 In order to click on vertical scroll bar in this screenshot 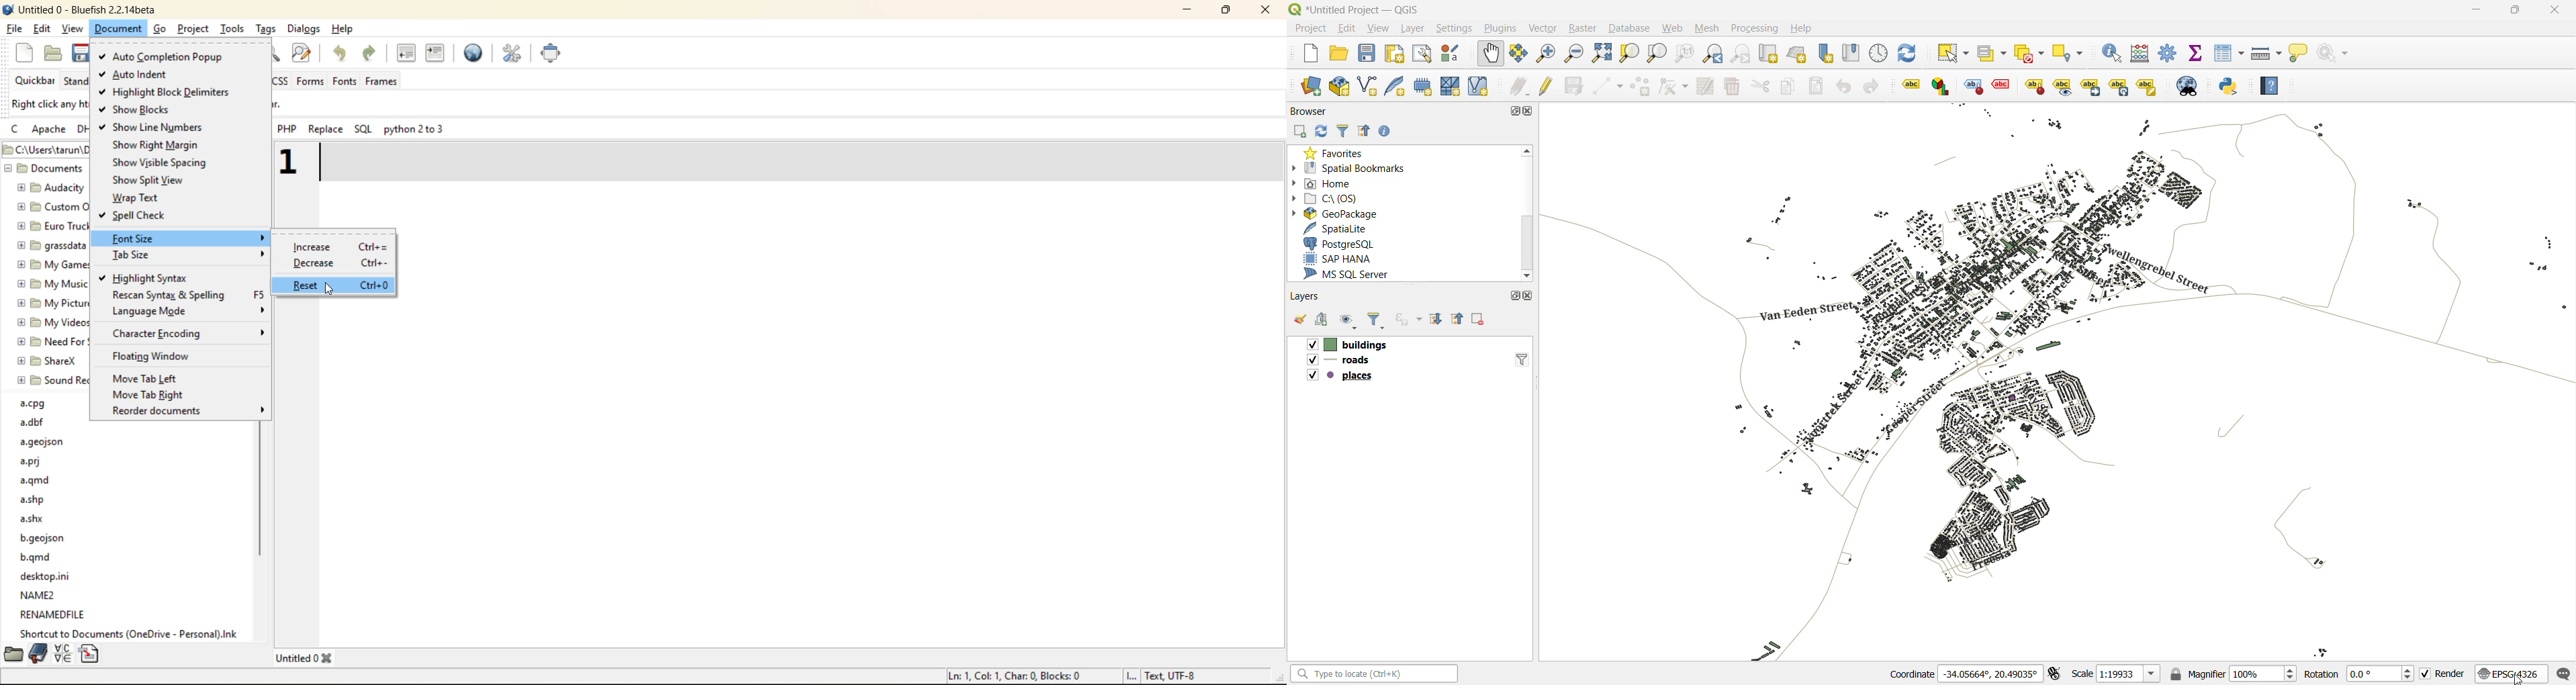, I will do `click(1528, 213)`.